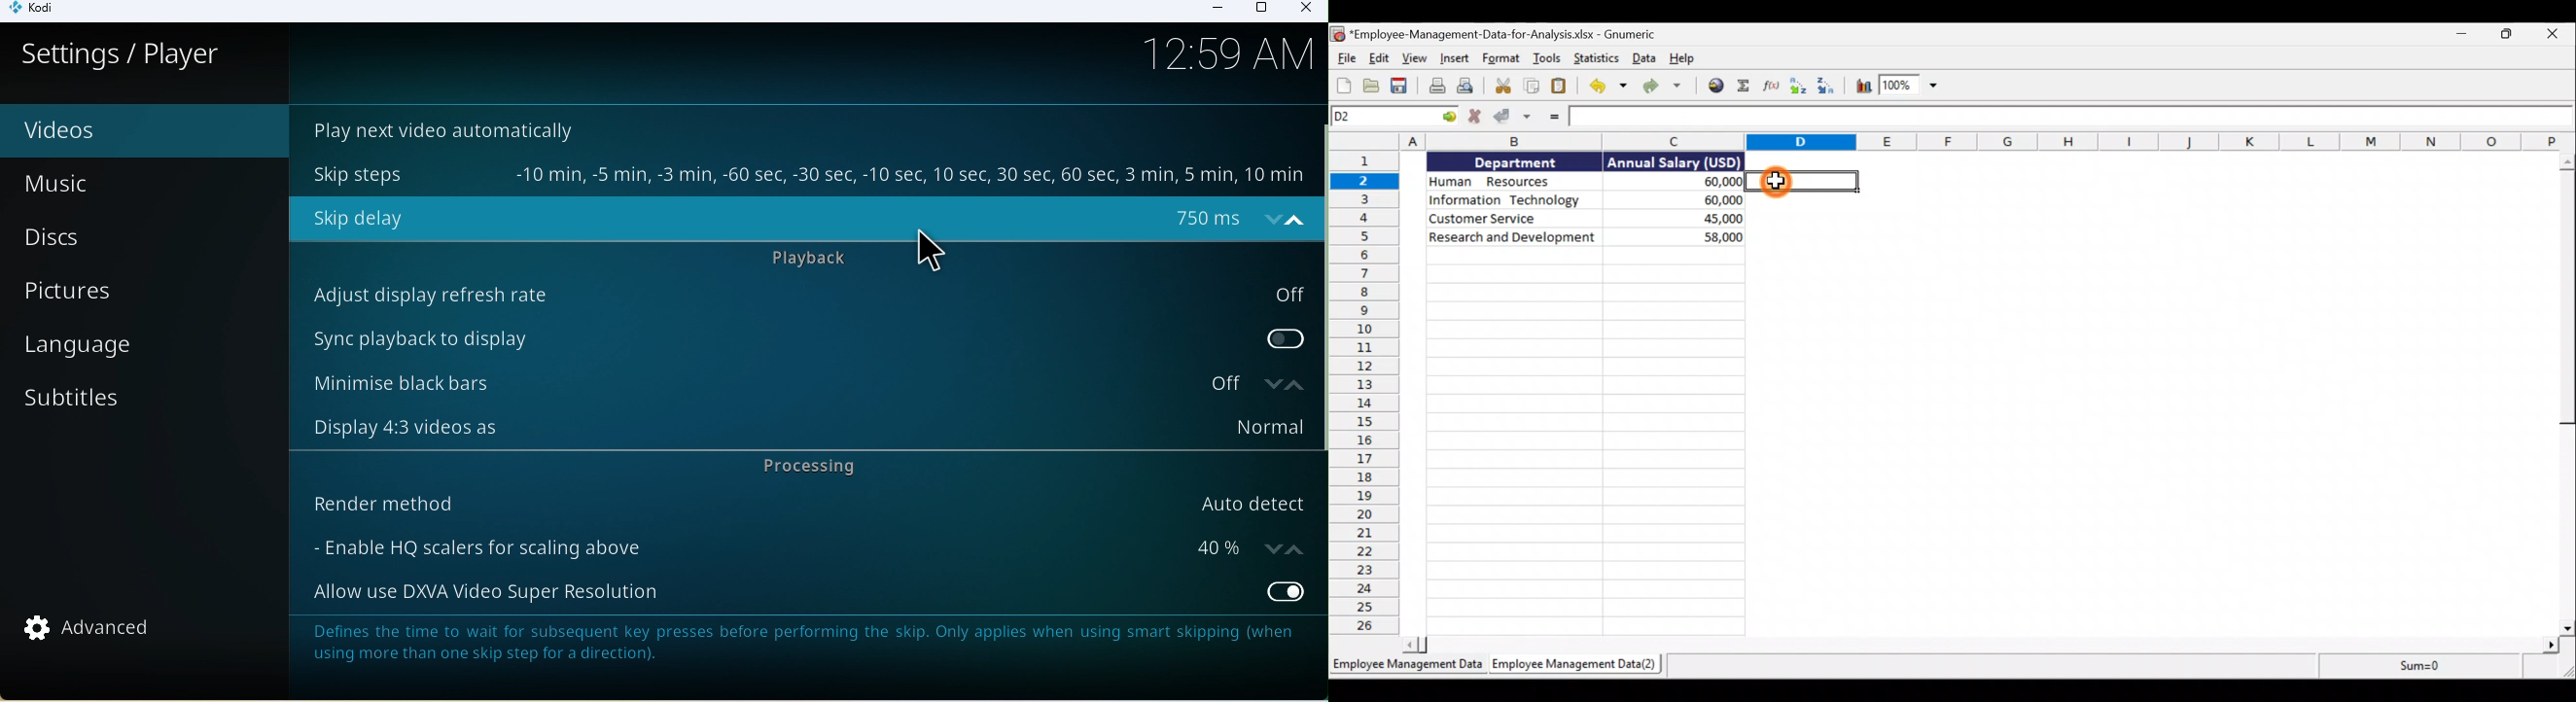  I want to click on Skip delay, so click(776, 218).